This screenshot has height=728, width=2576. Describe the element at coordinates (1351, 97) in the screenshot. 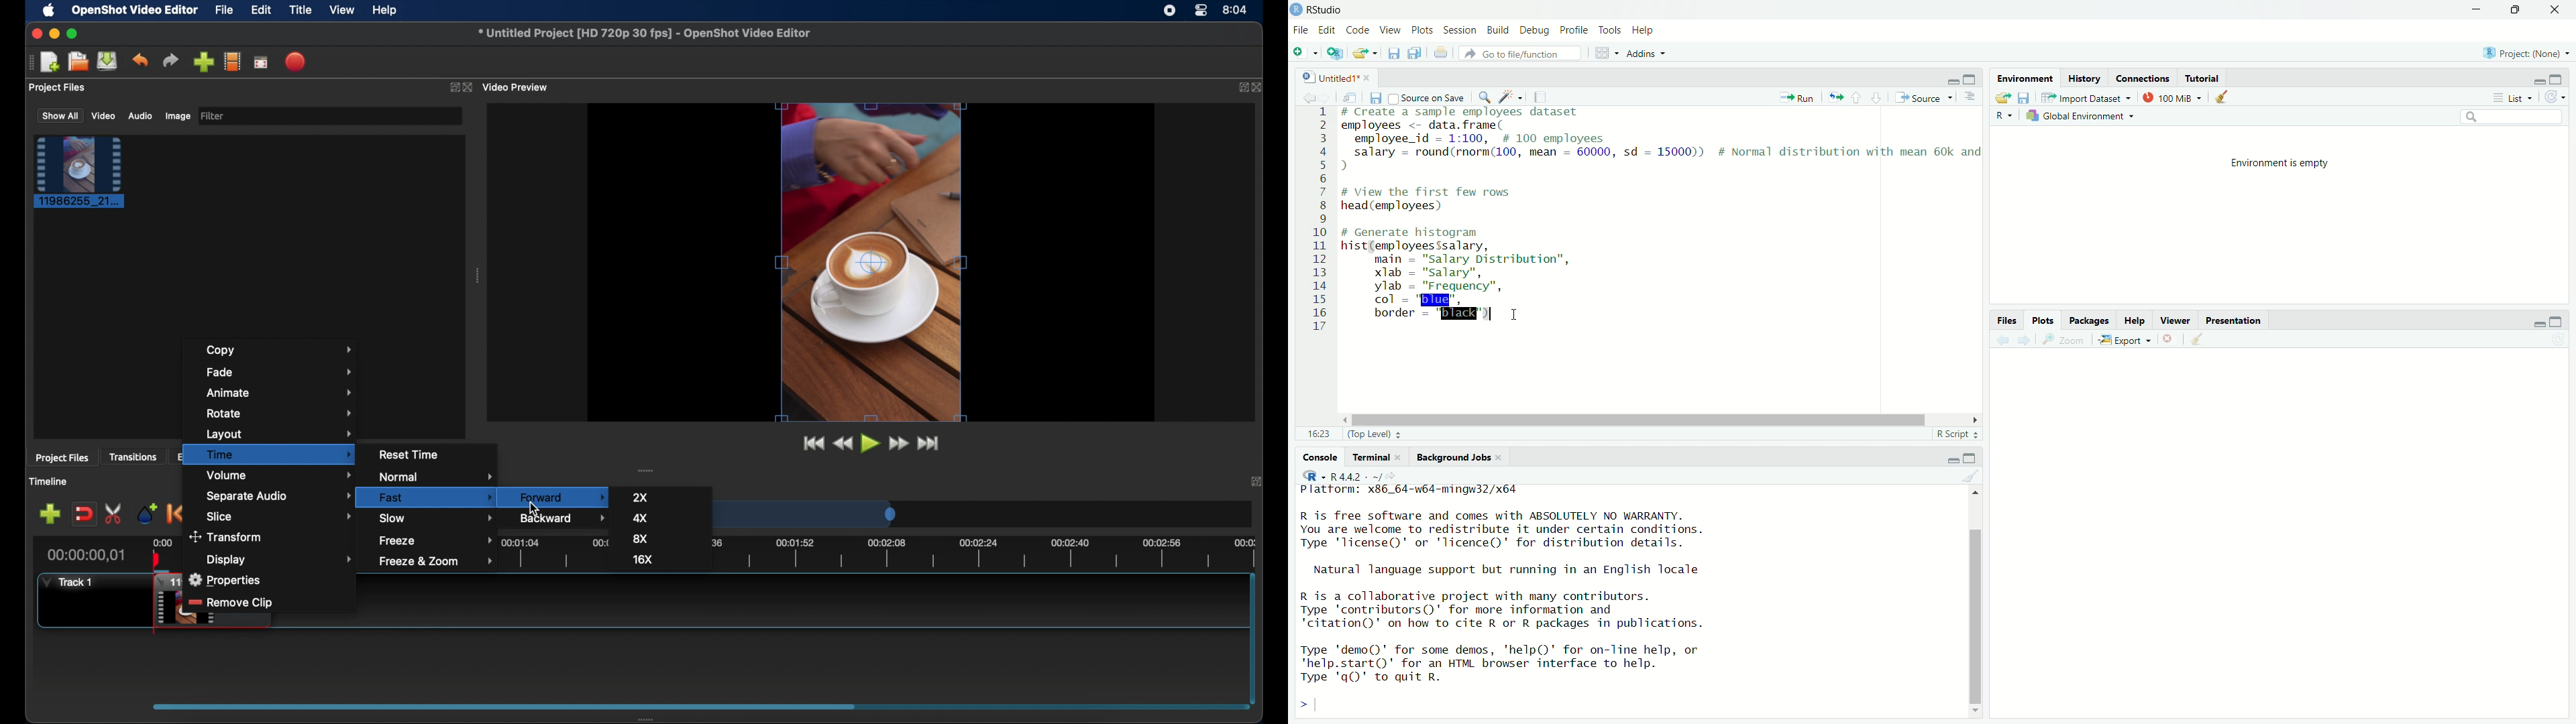

I see `search documnet` at that location.